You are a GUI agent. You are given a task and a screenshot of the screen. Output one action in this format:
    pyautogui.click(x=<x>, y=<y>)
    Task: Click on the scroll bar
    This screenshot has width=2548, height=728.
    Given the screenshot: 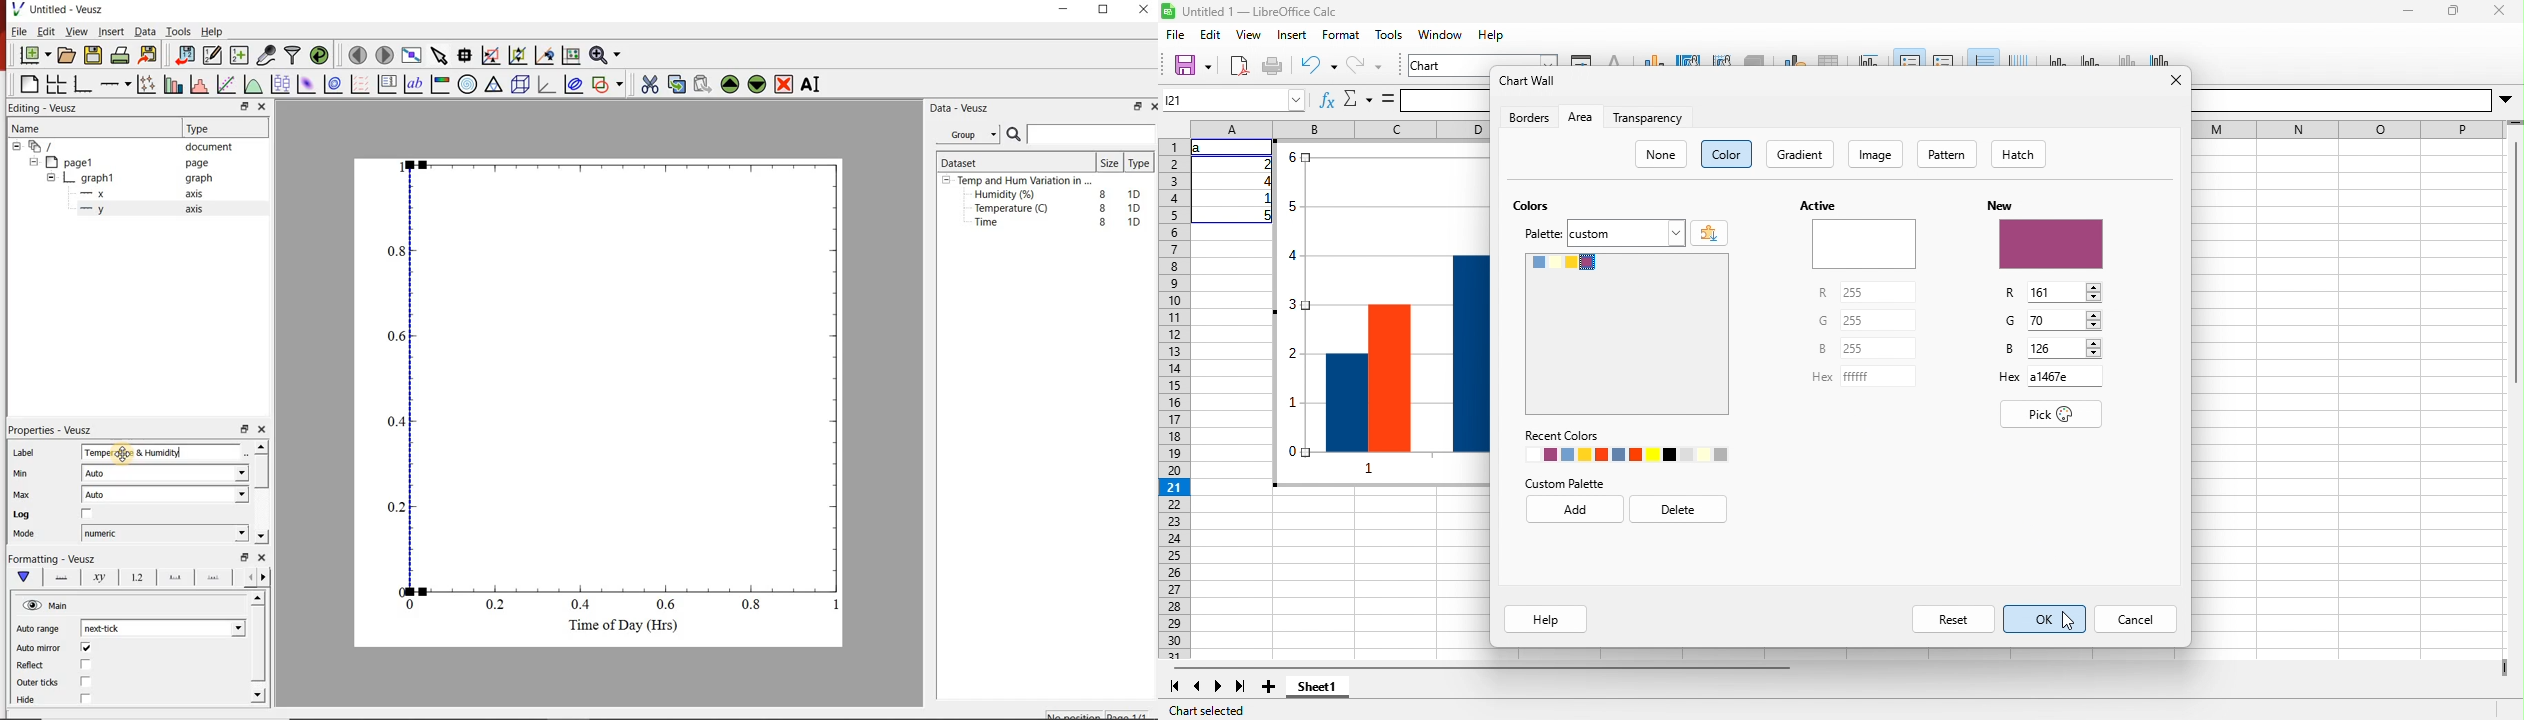 What is the action you would take?
    pyautogui.click(x=263, y=490)
    